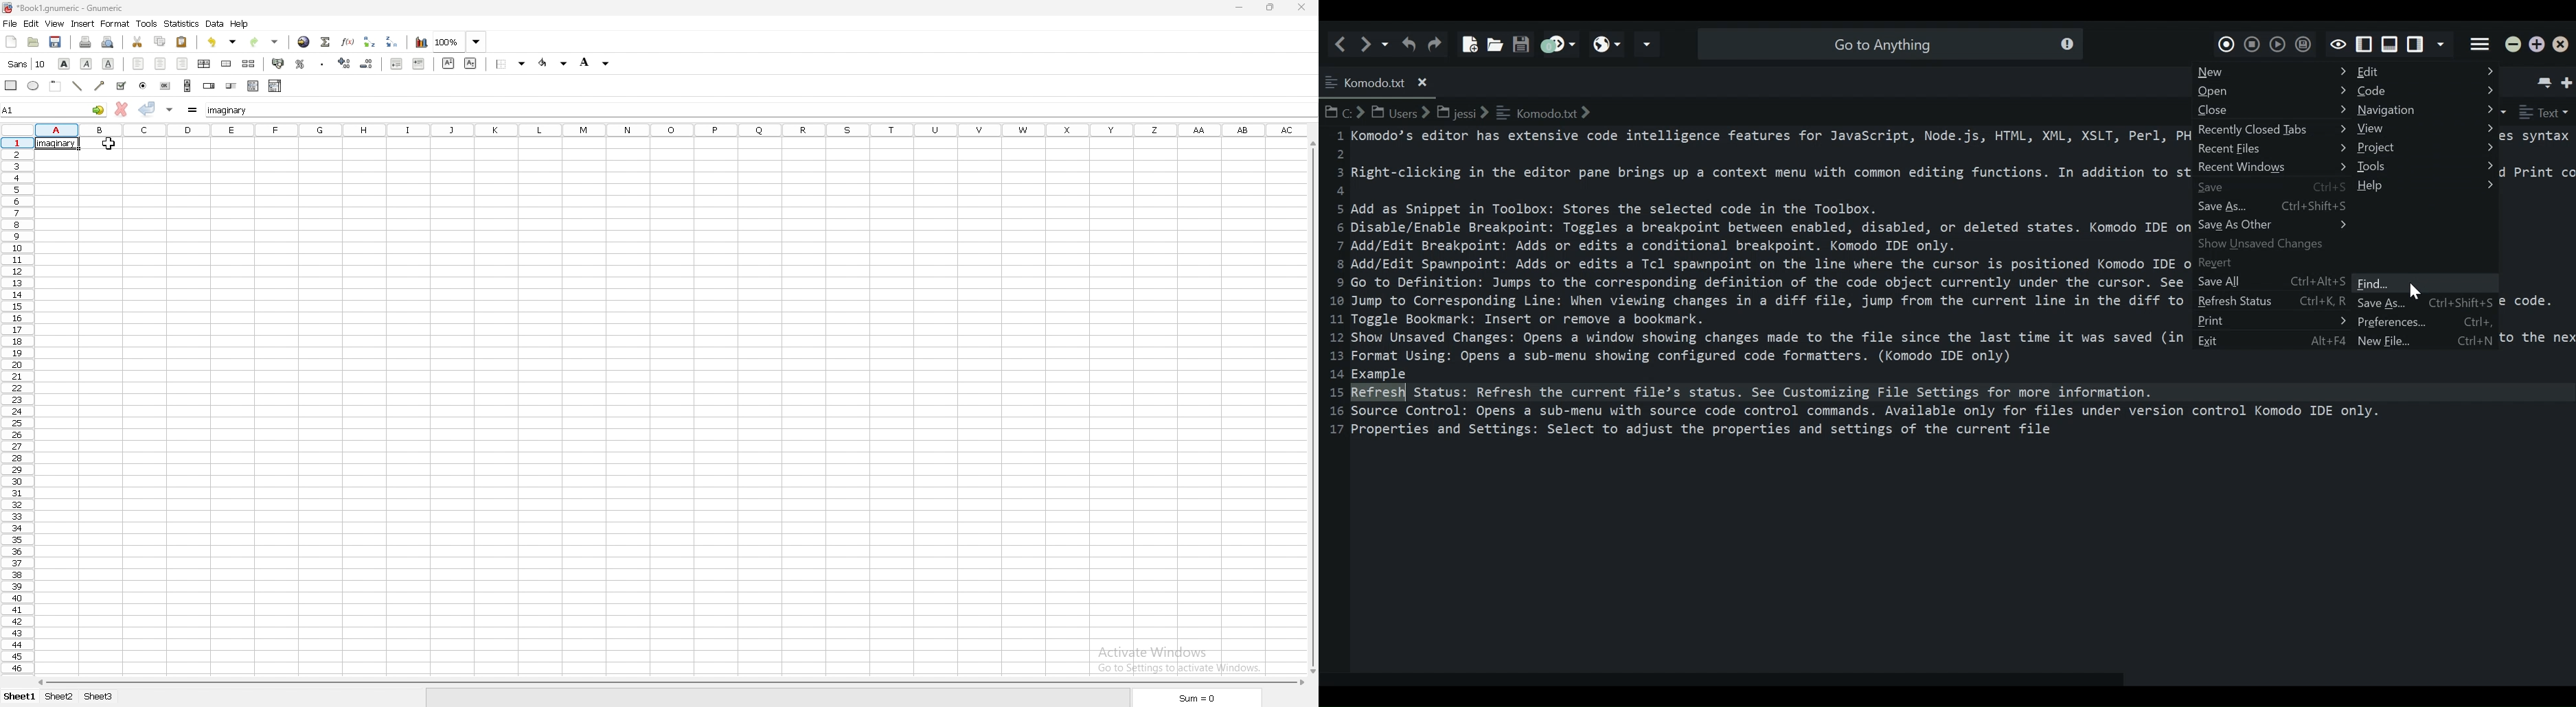  What do you see at coordinates (11, 42) in the screenshot?
I see `new` at bounding box center [11, 42].